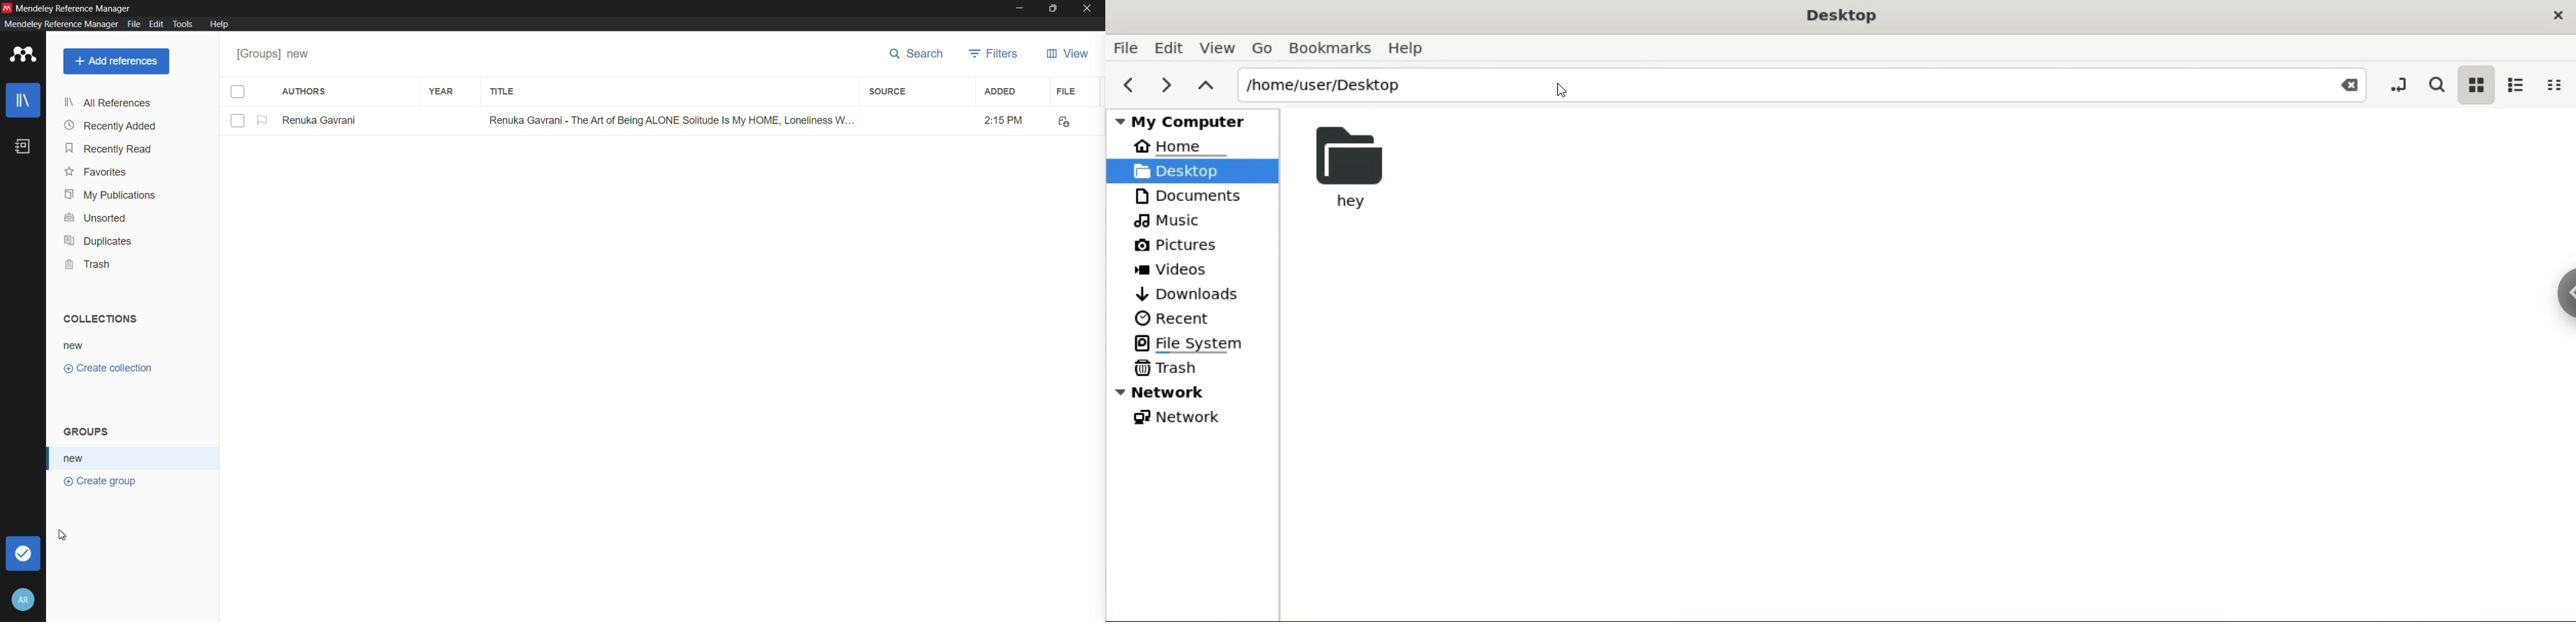 This screenshot has width=2576, height=644. What do you see at coordinates (221, 25) in the screenshot?
I see `help menu` at bounding box center [221, 25].